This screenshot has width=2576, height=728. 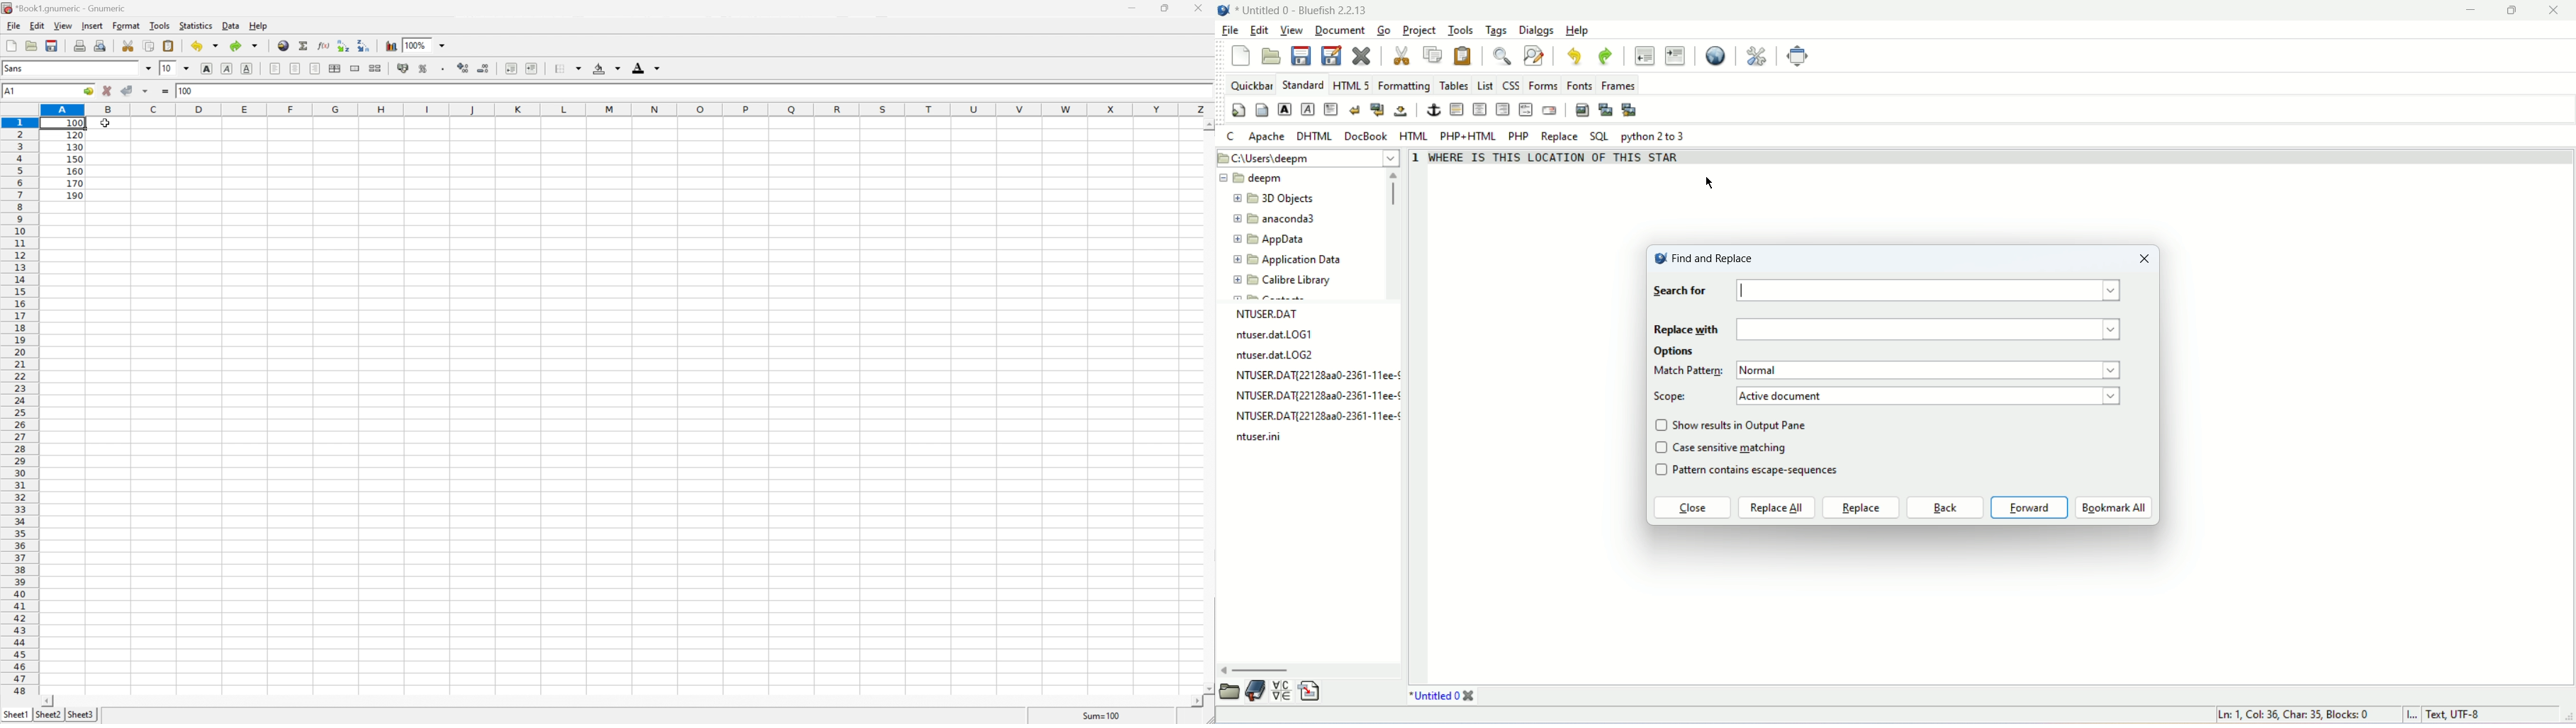 What do you see at coordinates (49, 715) in the screenshot?
I see `Sheet2` at bounding box center [49, 715].